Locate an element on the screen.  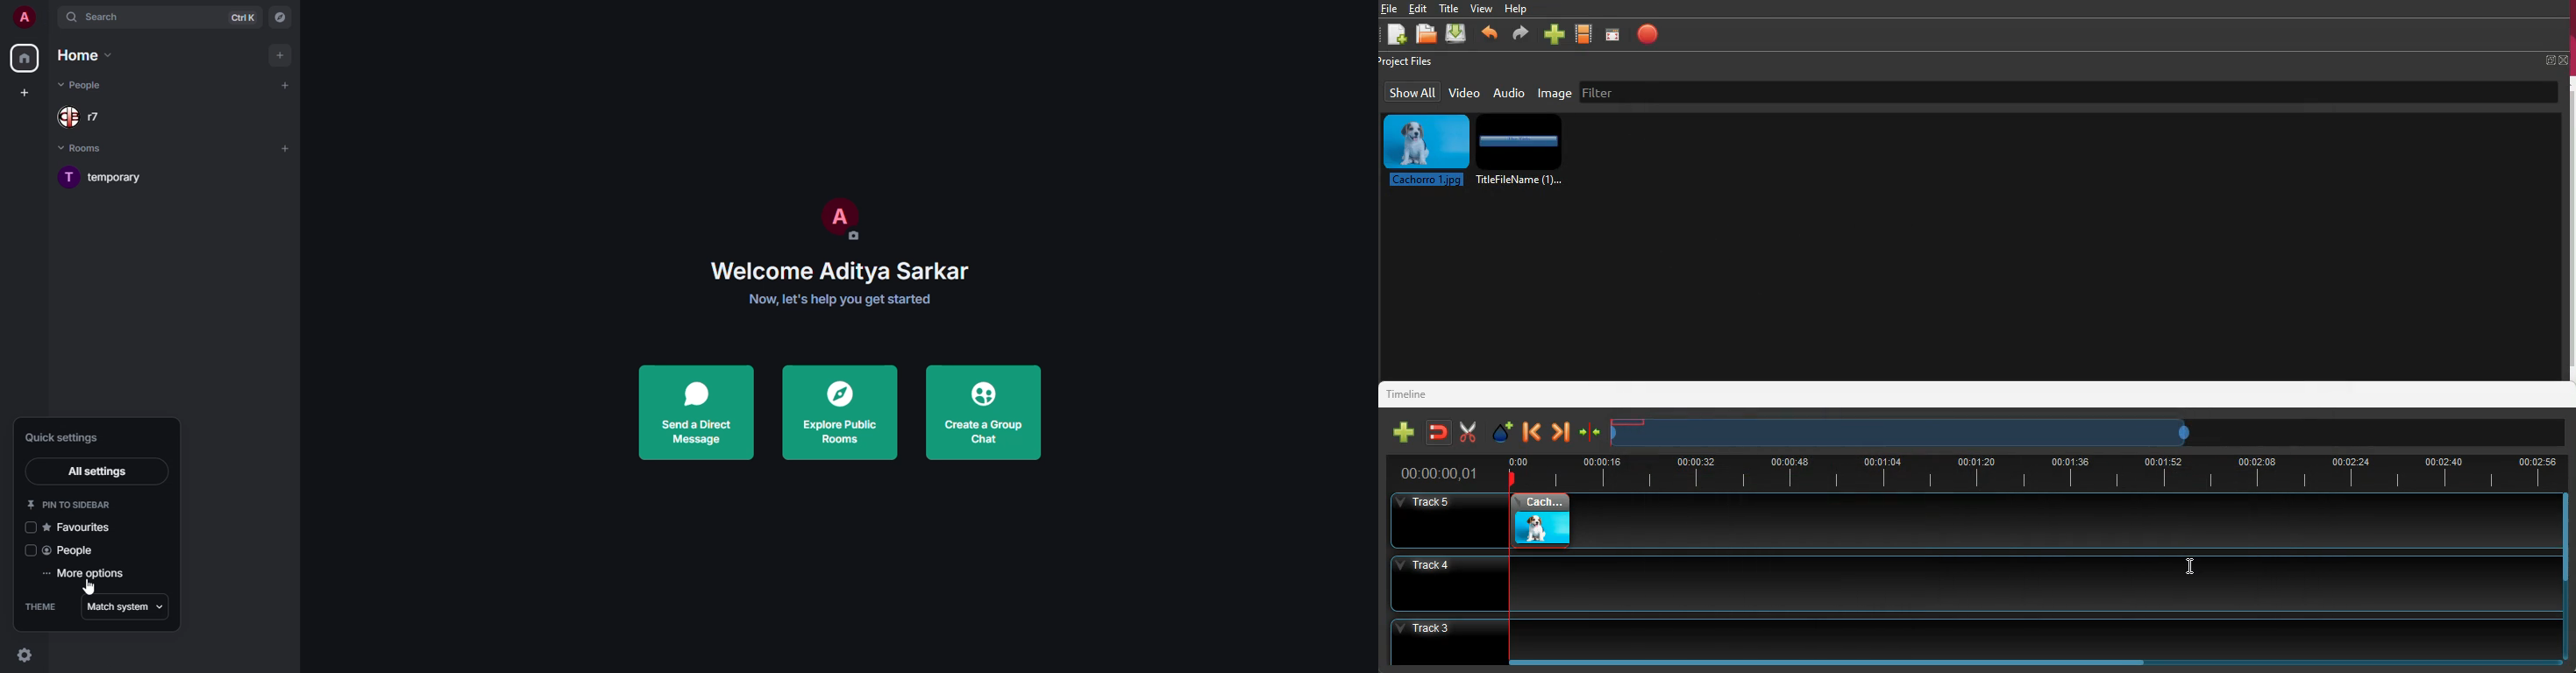
profile pic is located at coordinates (838, 218).